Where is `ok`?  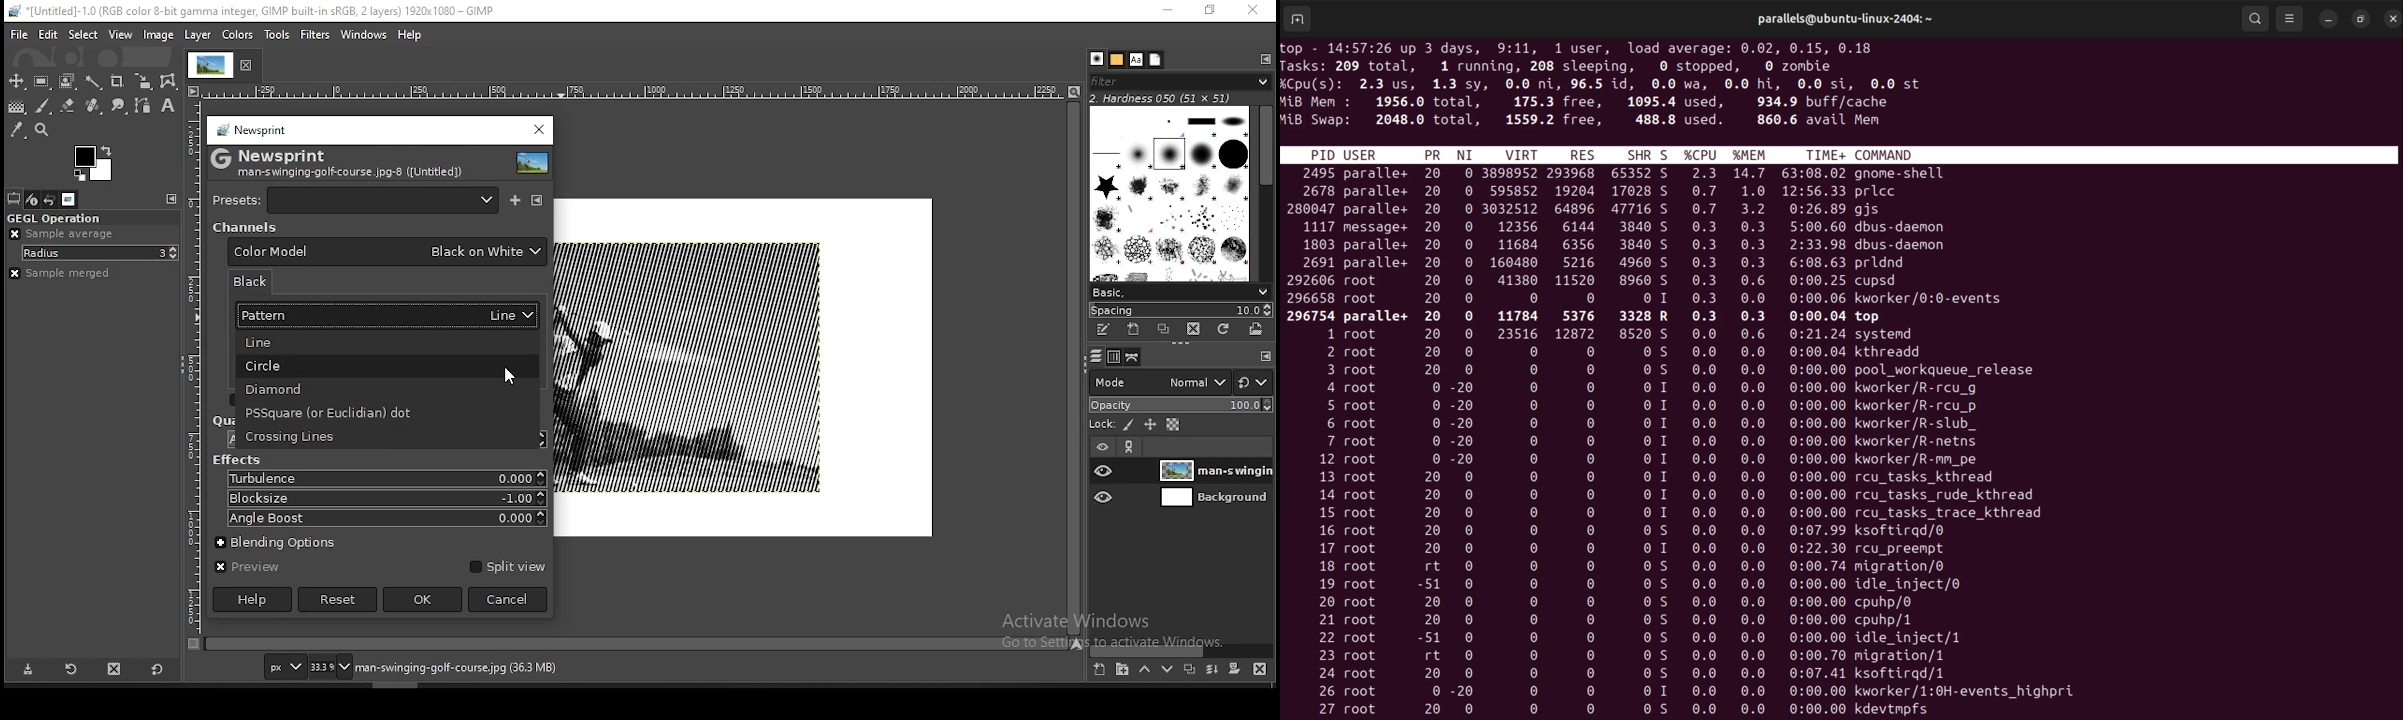
ok is located at coordinates (421, 599).